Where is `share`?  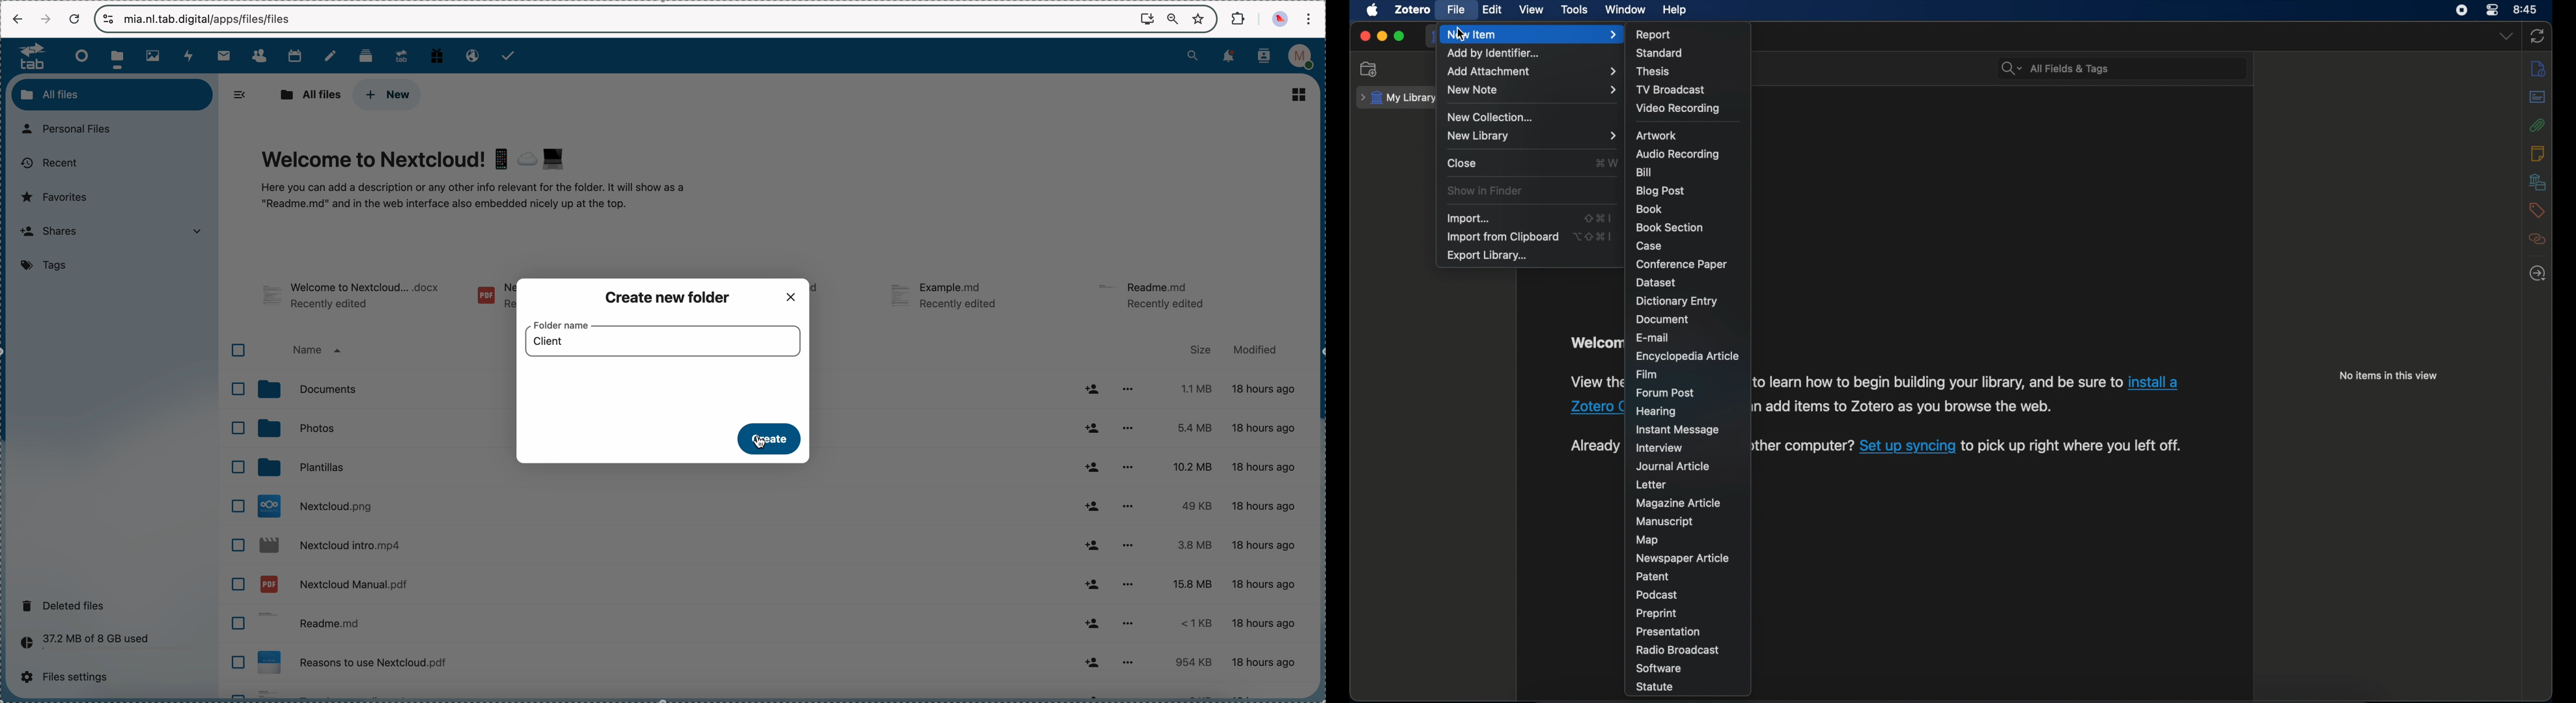 share is located at coordinates (1094, 429).